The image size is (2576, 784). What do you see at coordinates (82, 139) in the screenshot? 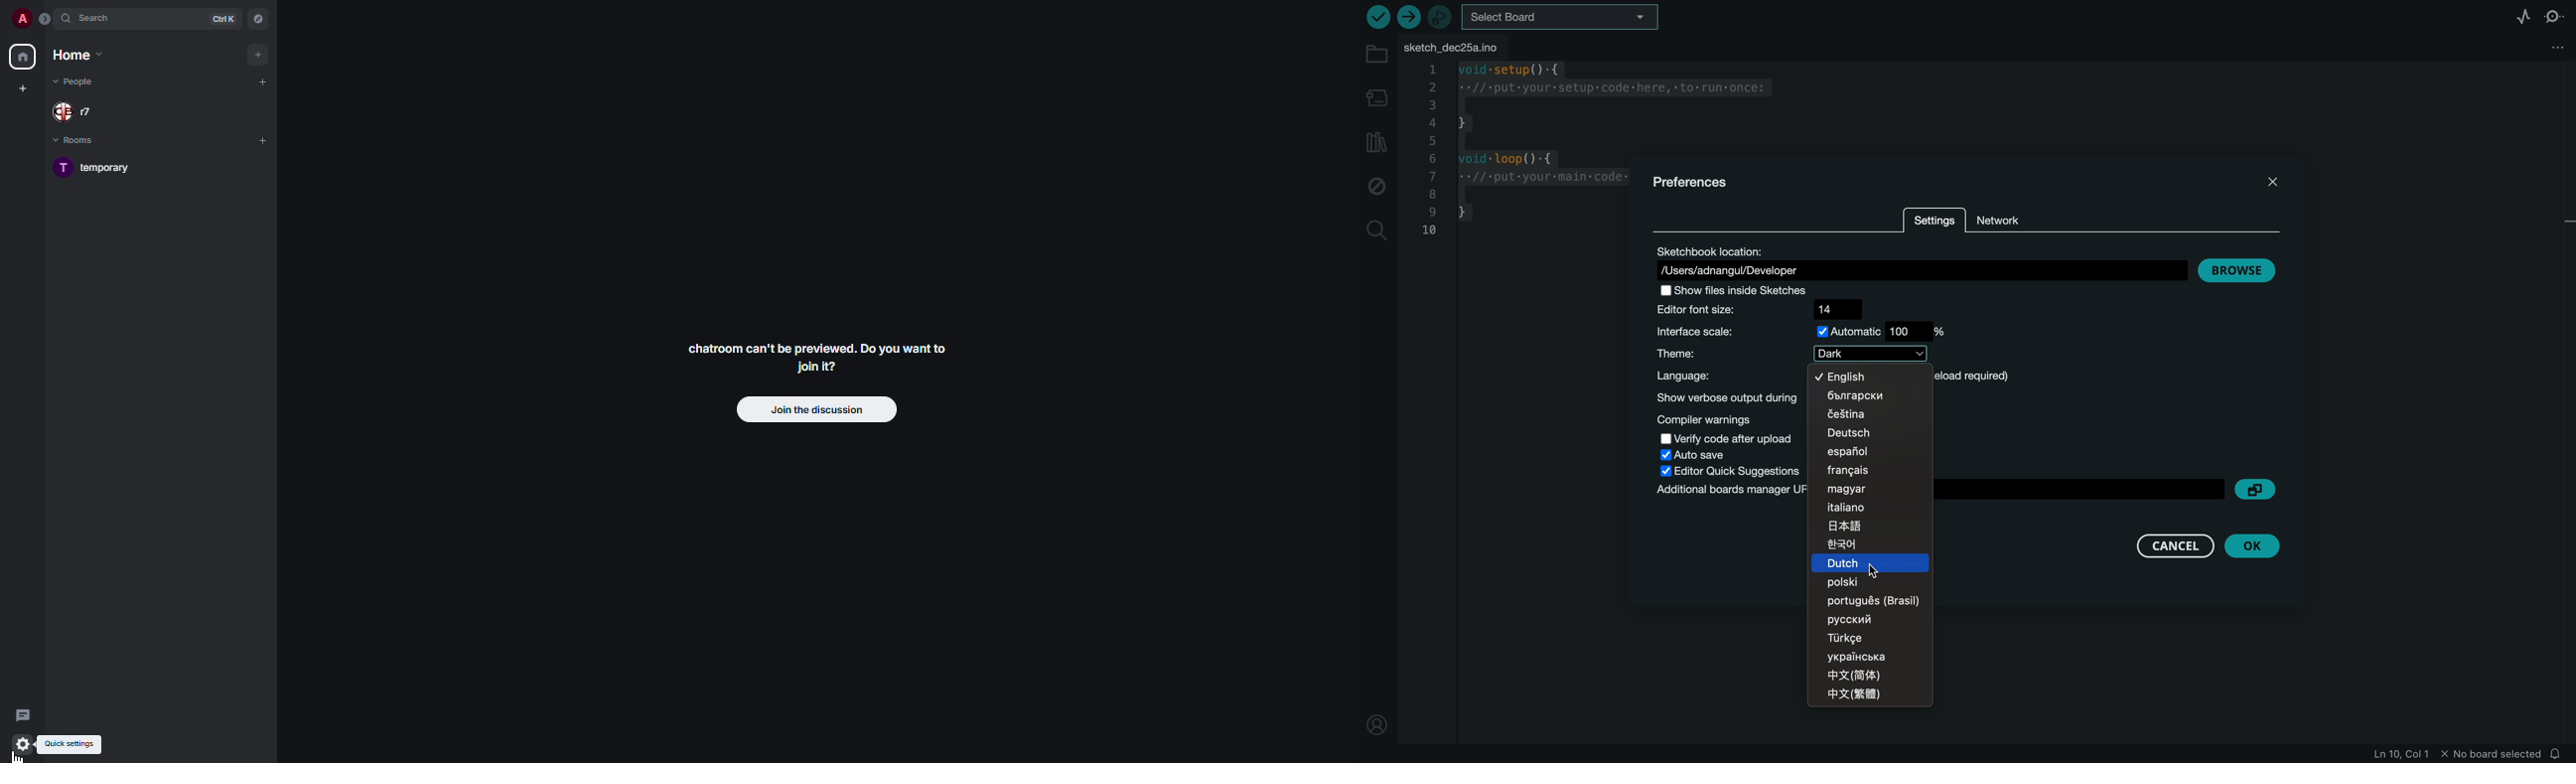
I see `rooms` at bounding box center [82, 139].